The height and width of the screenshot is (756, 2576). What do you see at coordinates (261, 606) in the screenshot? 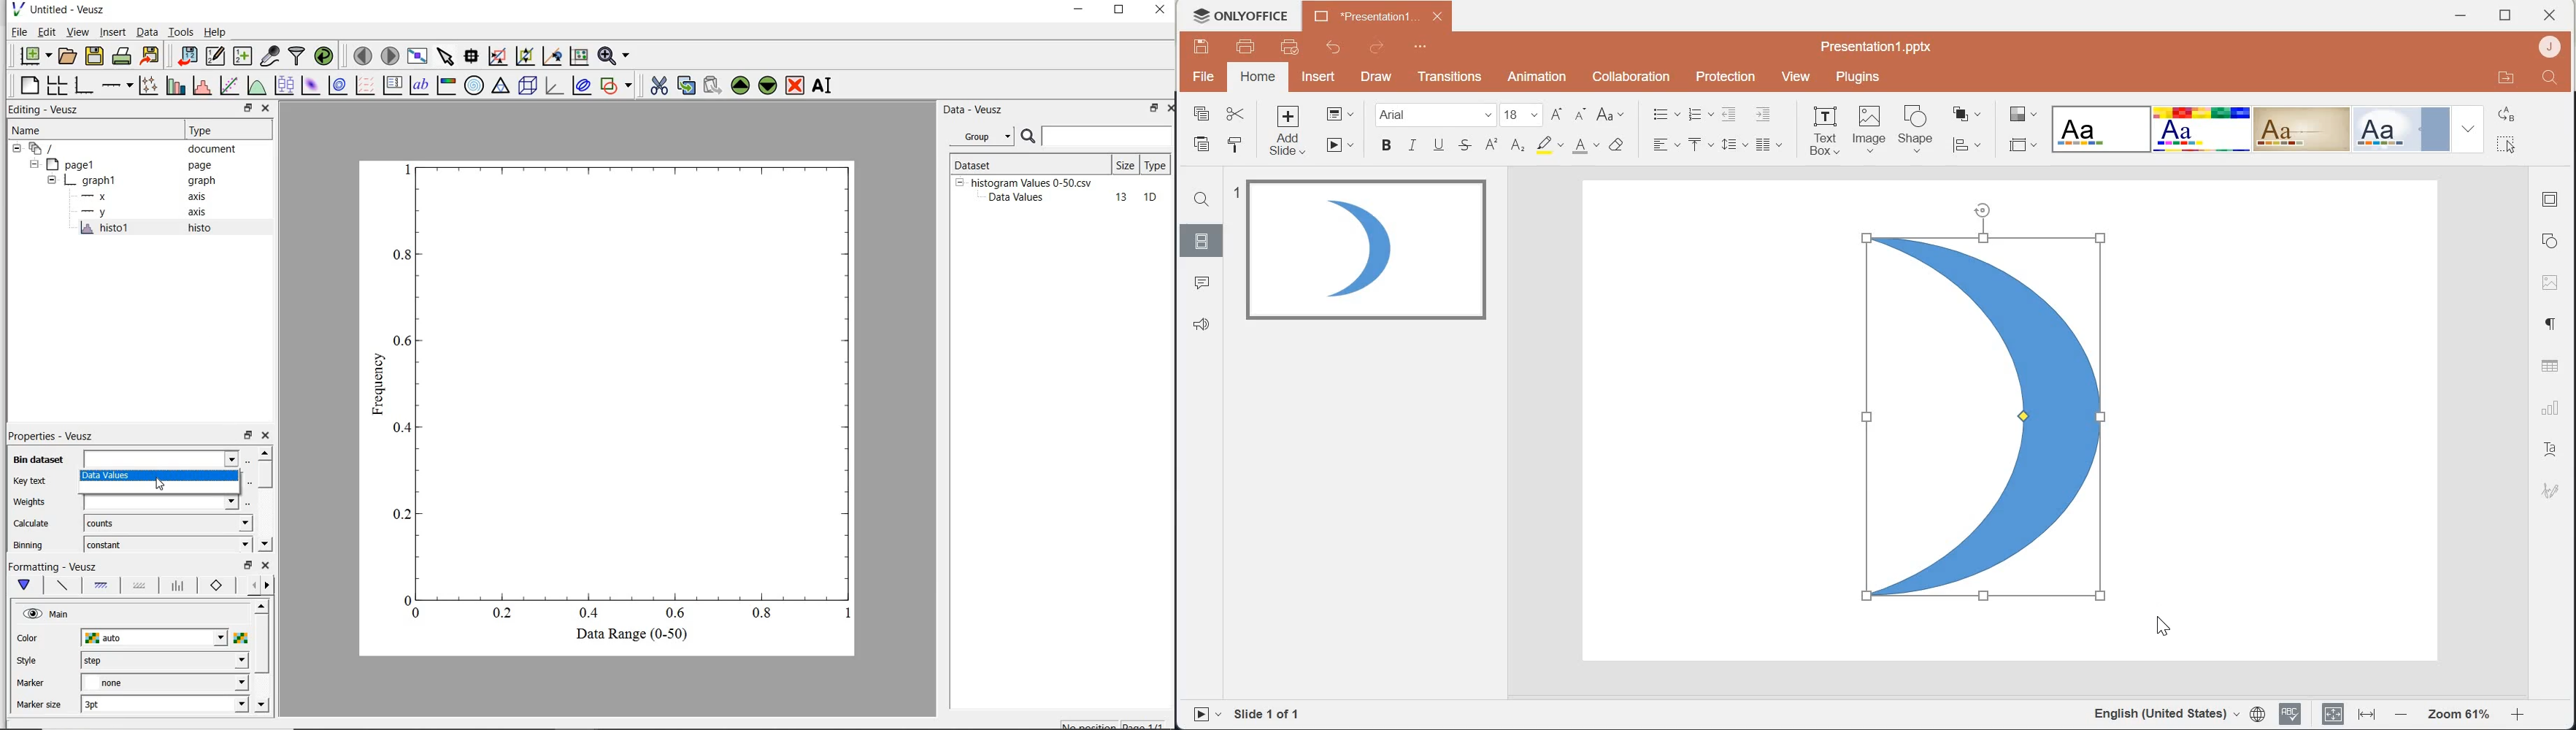
I see `move up` at bounding box center [261, 606].